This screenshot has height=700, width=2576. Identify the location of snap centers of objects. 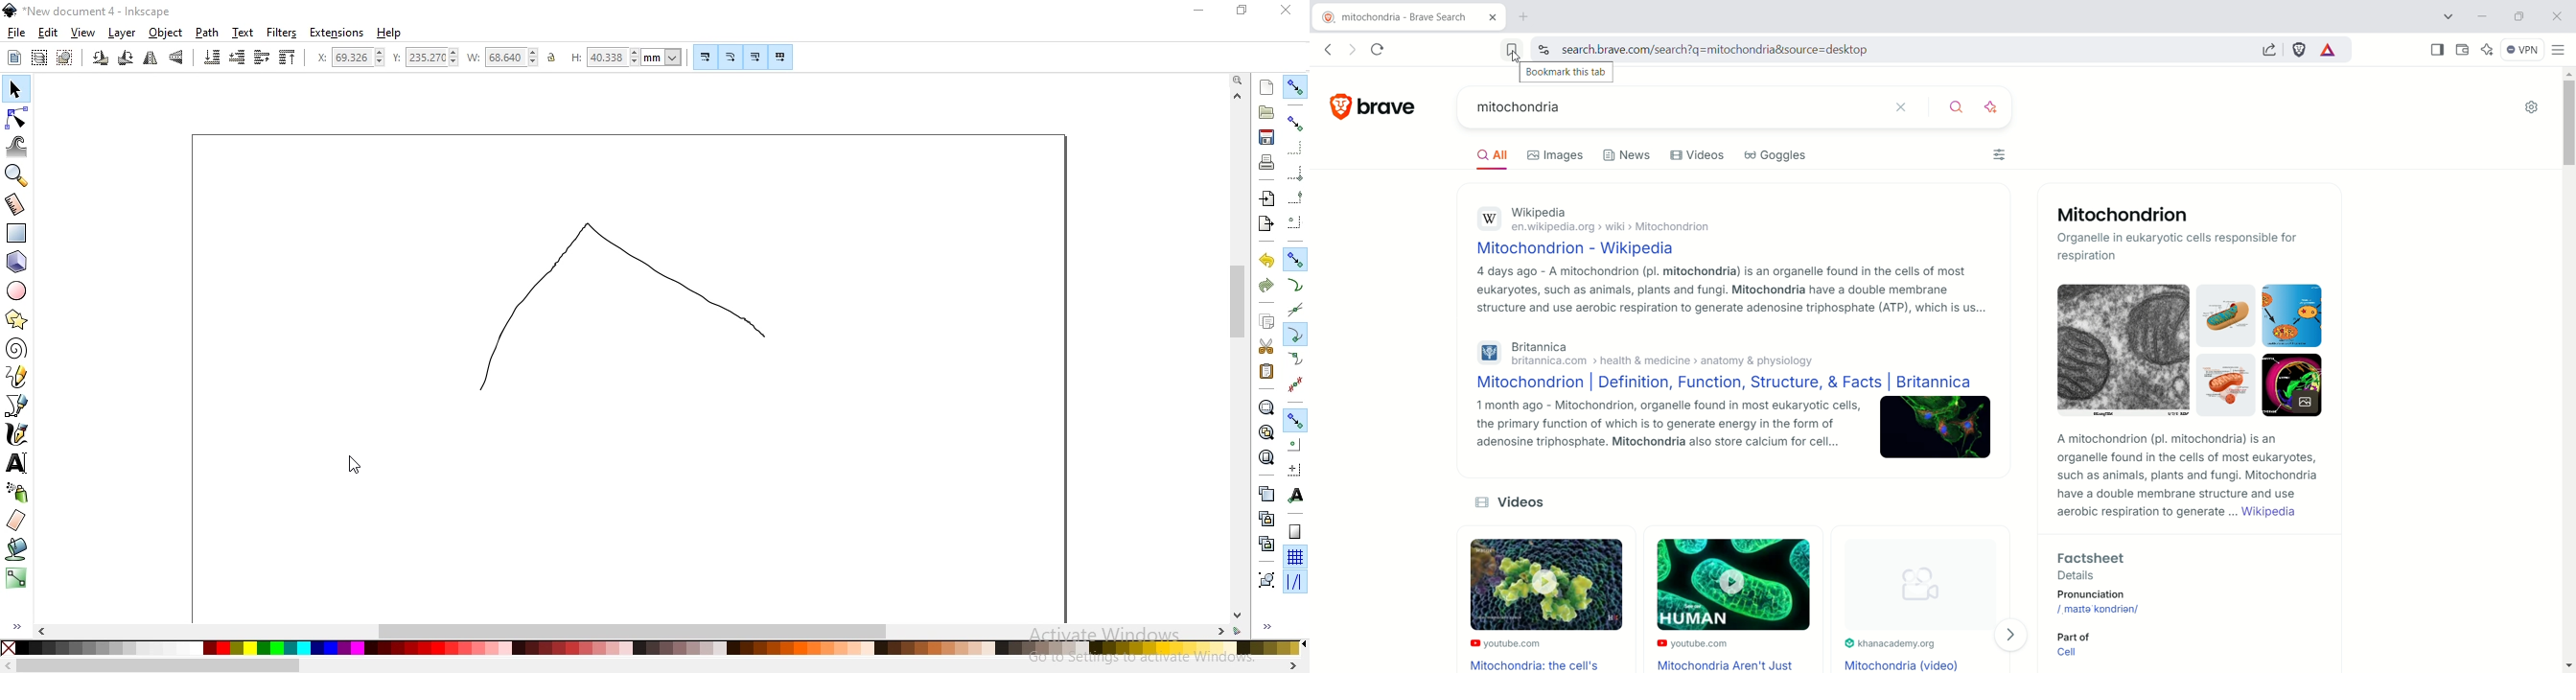
(1293, 443).